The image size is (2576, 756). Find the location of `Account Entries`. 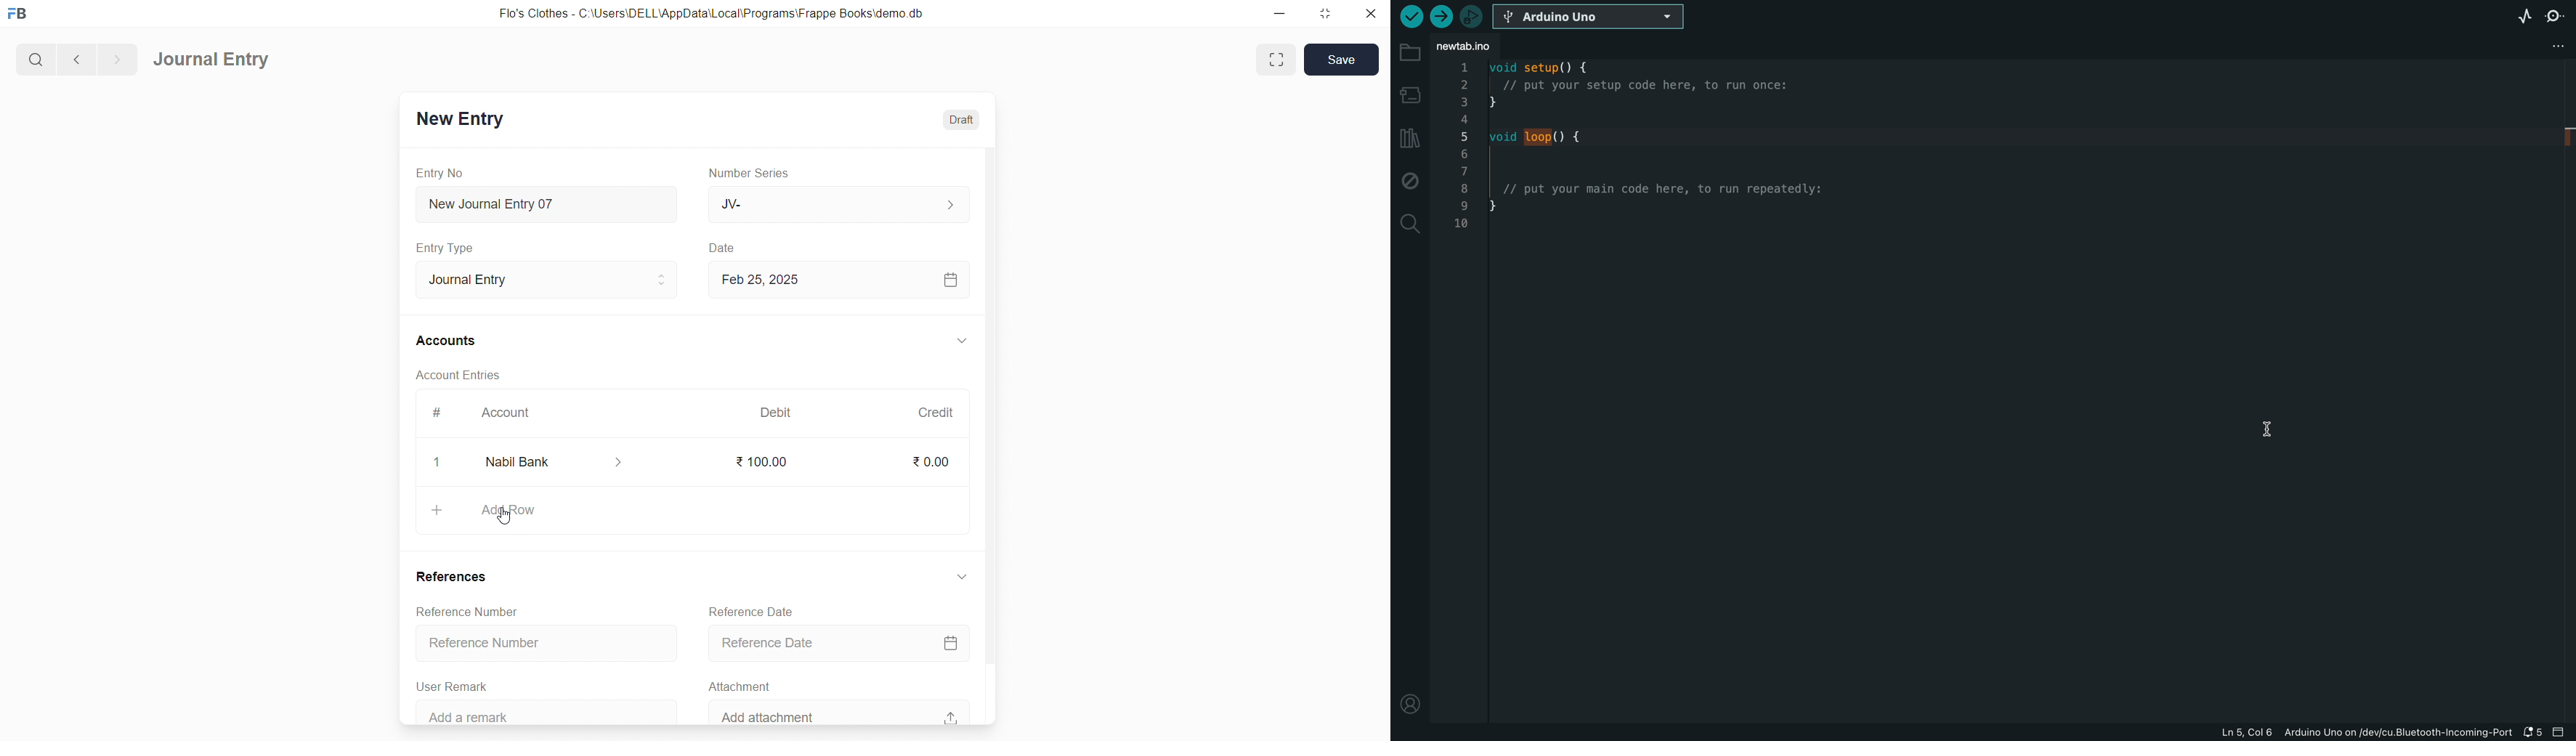

Account Entries is located at coordinates (460, 377).